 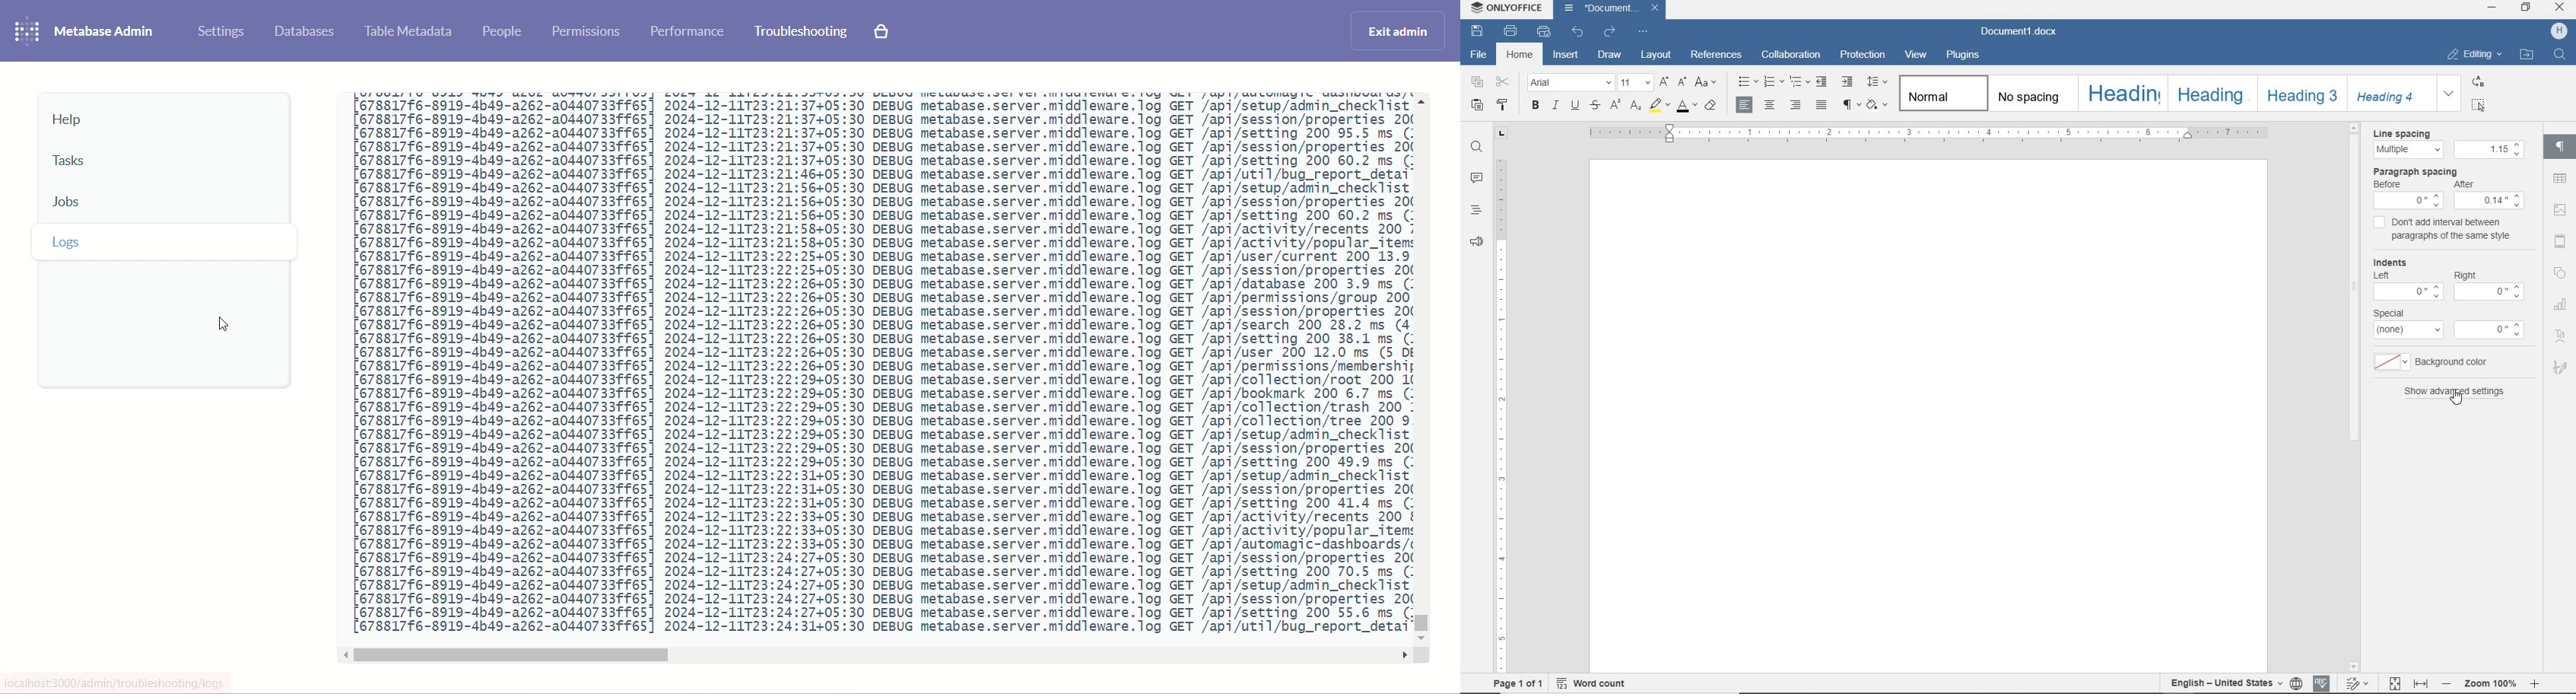 I want to click on chart, so click(x=2561, y=304).